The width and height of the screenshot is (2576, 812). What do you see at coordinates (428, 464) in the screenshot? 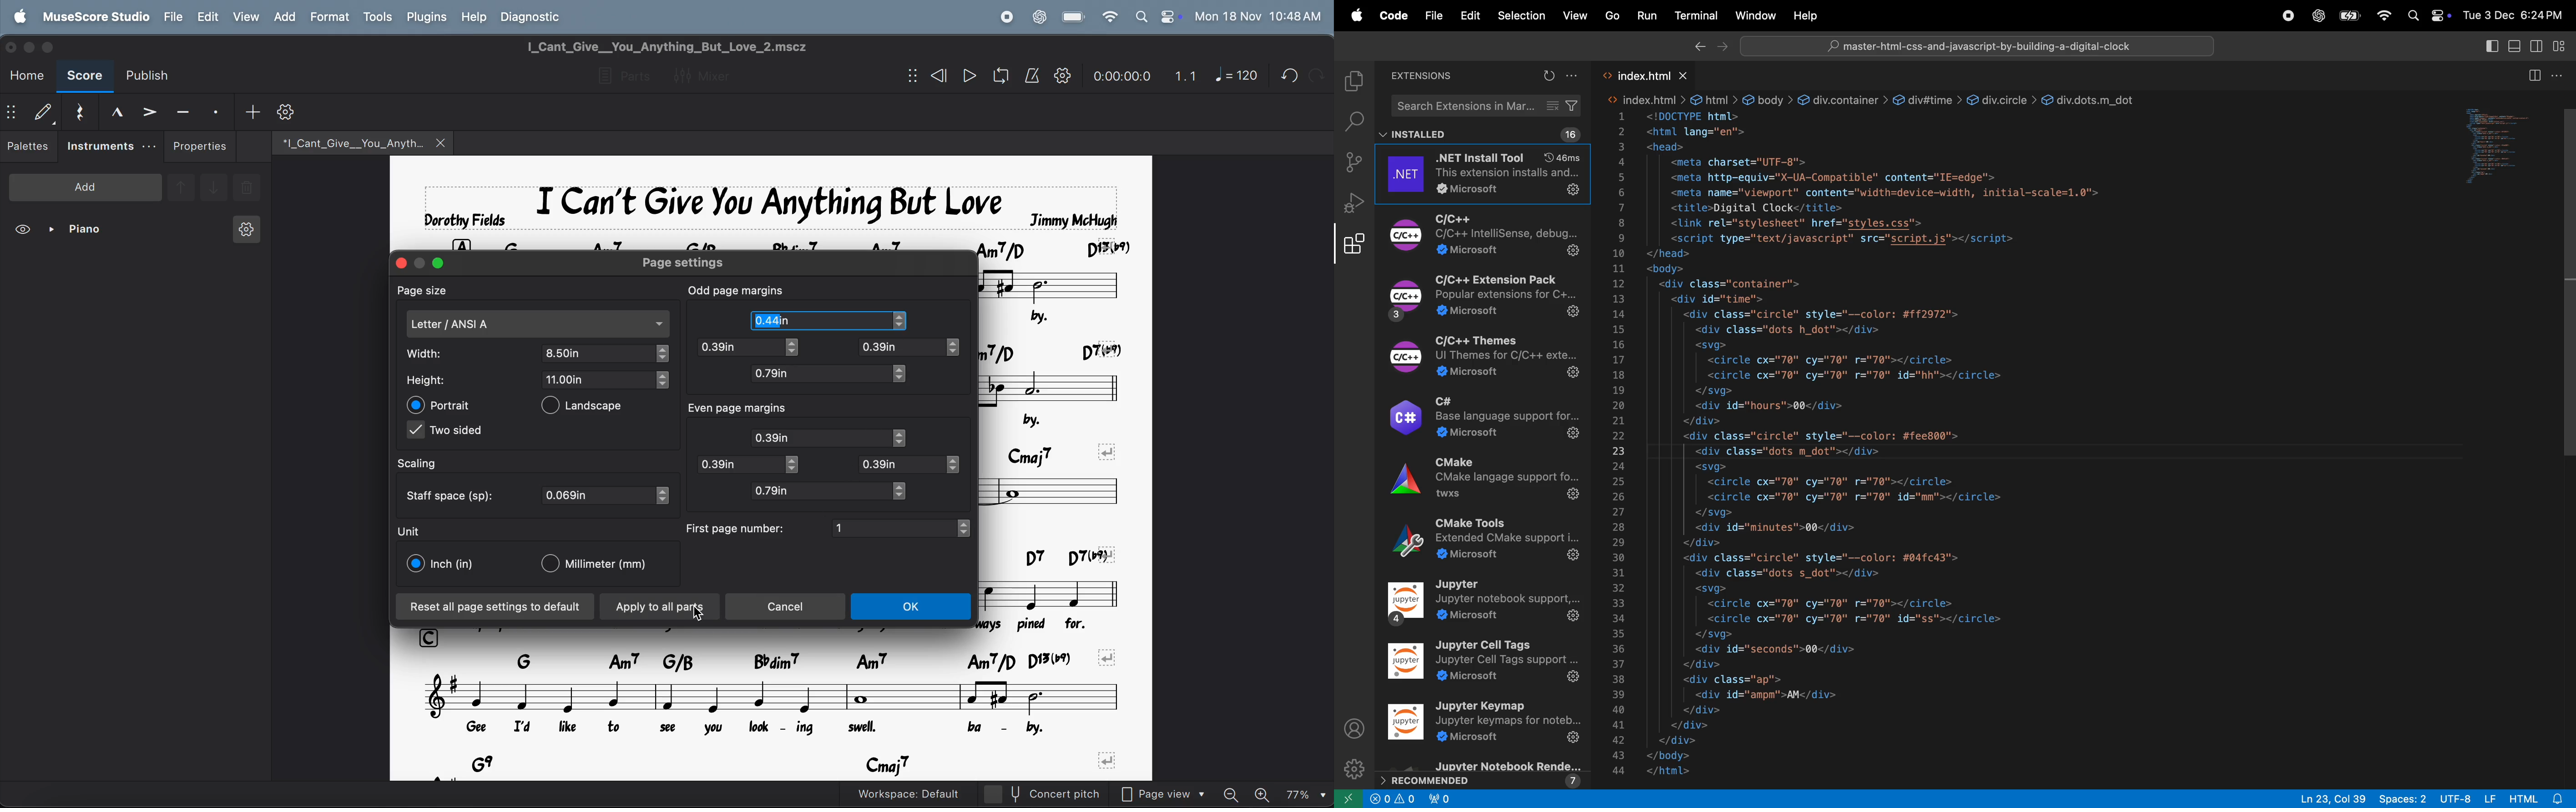
I see `scaling` at bounding box center [428, 464].